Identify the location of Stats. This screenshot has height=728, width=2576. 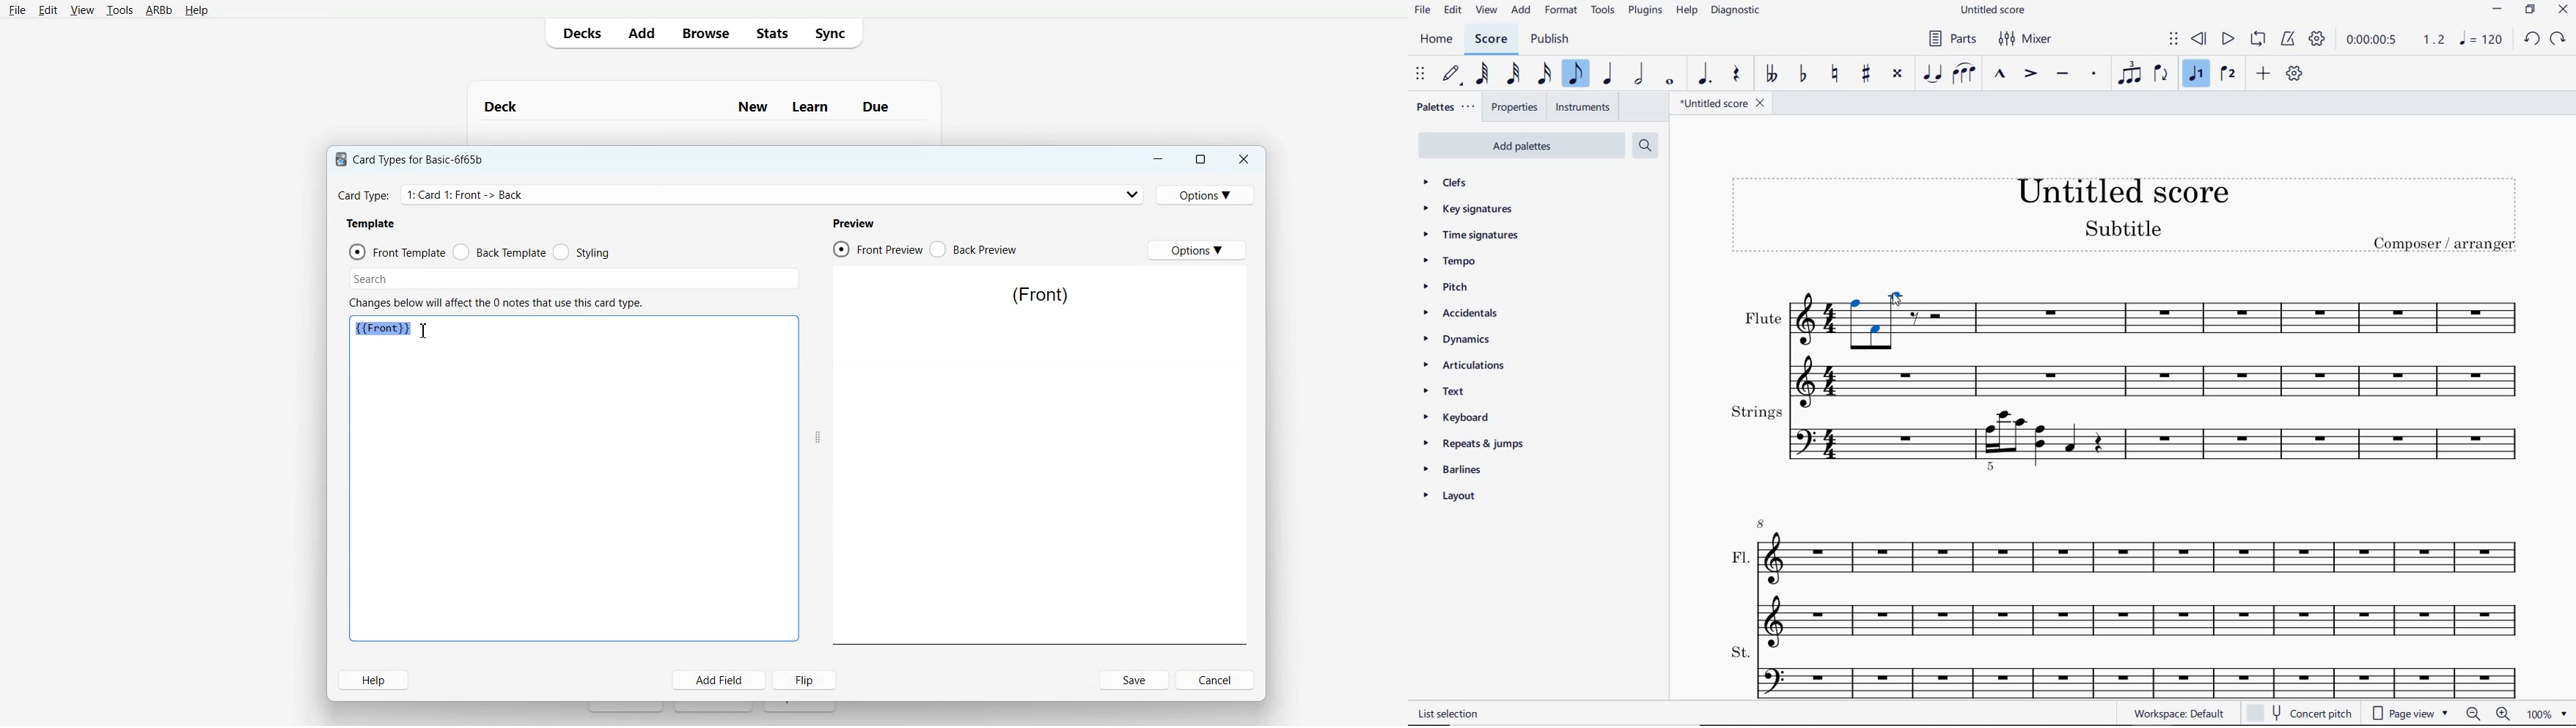
(769, 33).